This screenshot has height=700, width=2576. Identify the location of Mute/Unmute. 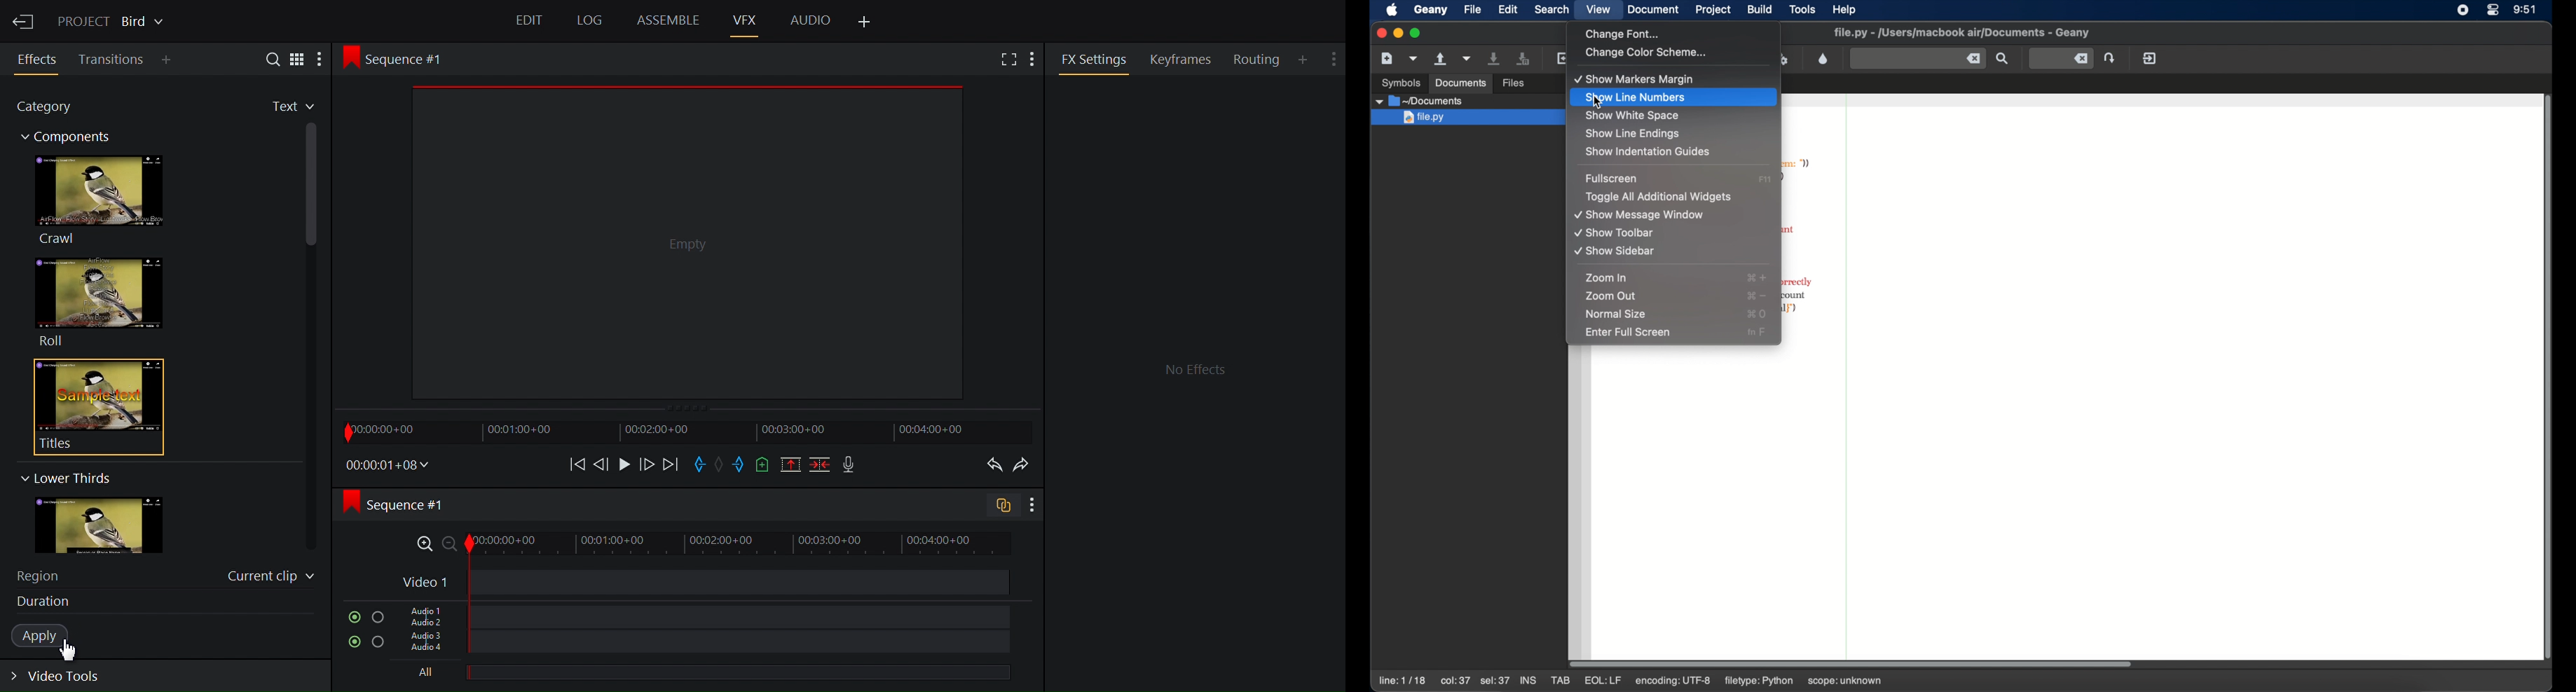
(351, 617).